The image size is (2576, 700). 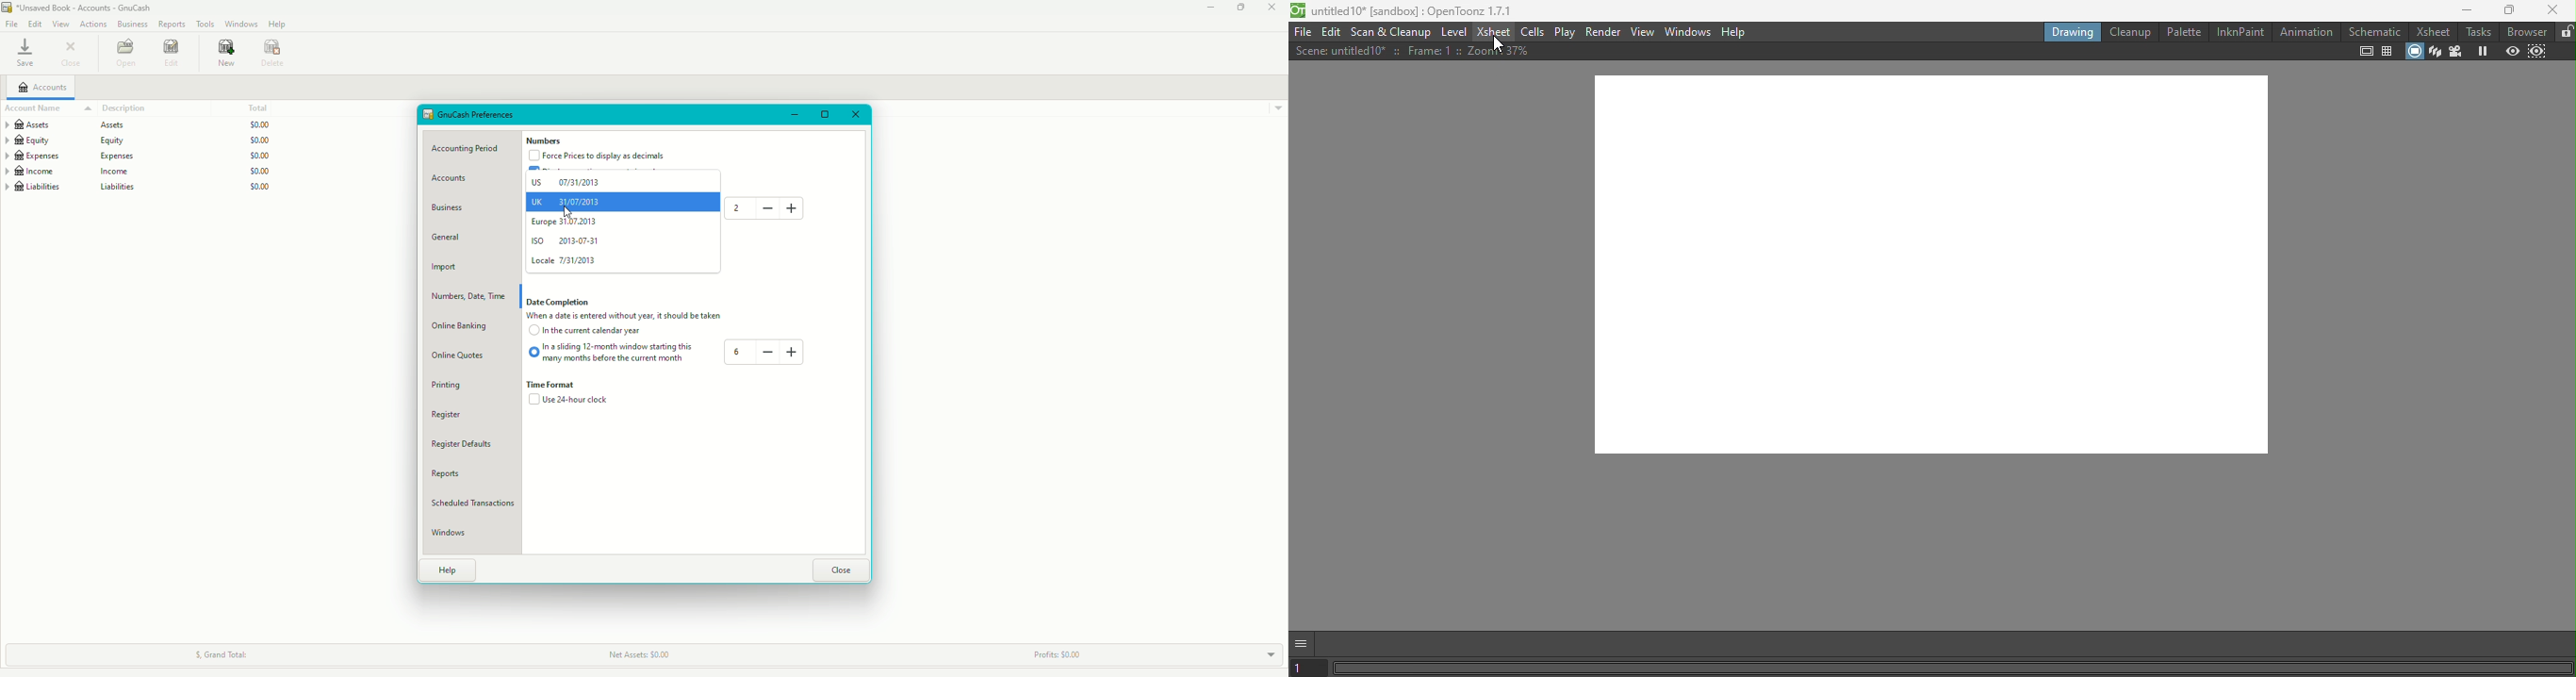 I want to click on Palette, so click(x=2183, y=31).